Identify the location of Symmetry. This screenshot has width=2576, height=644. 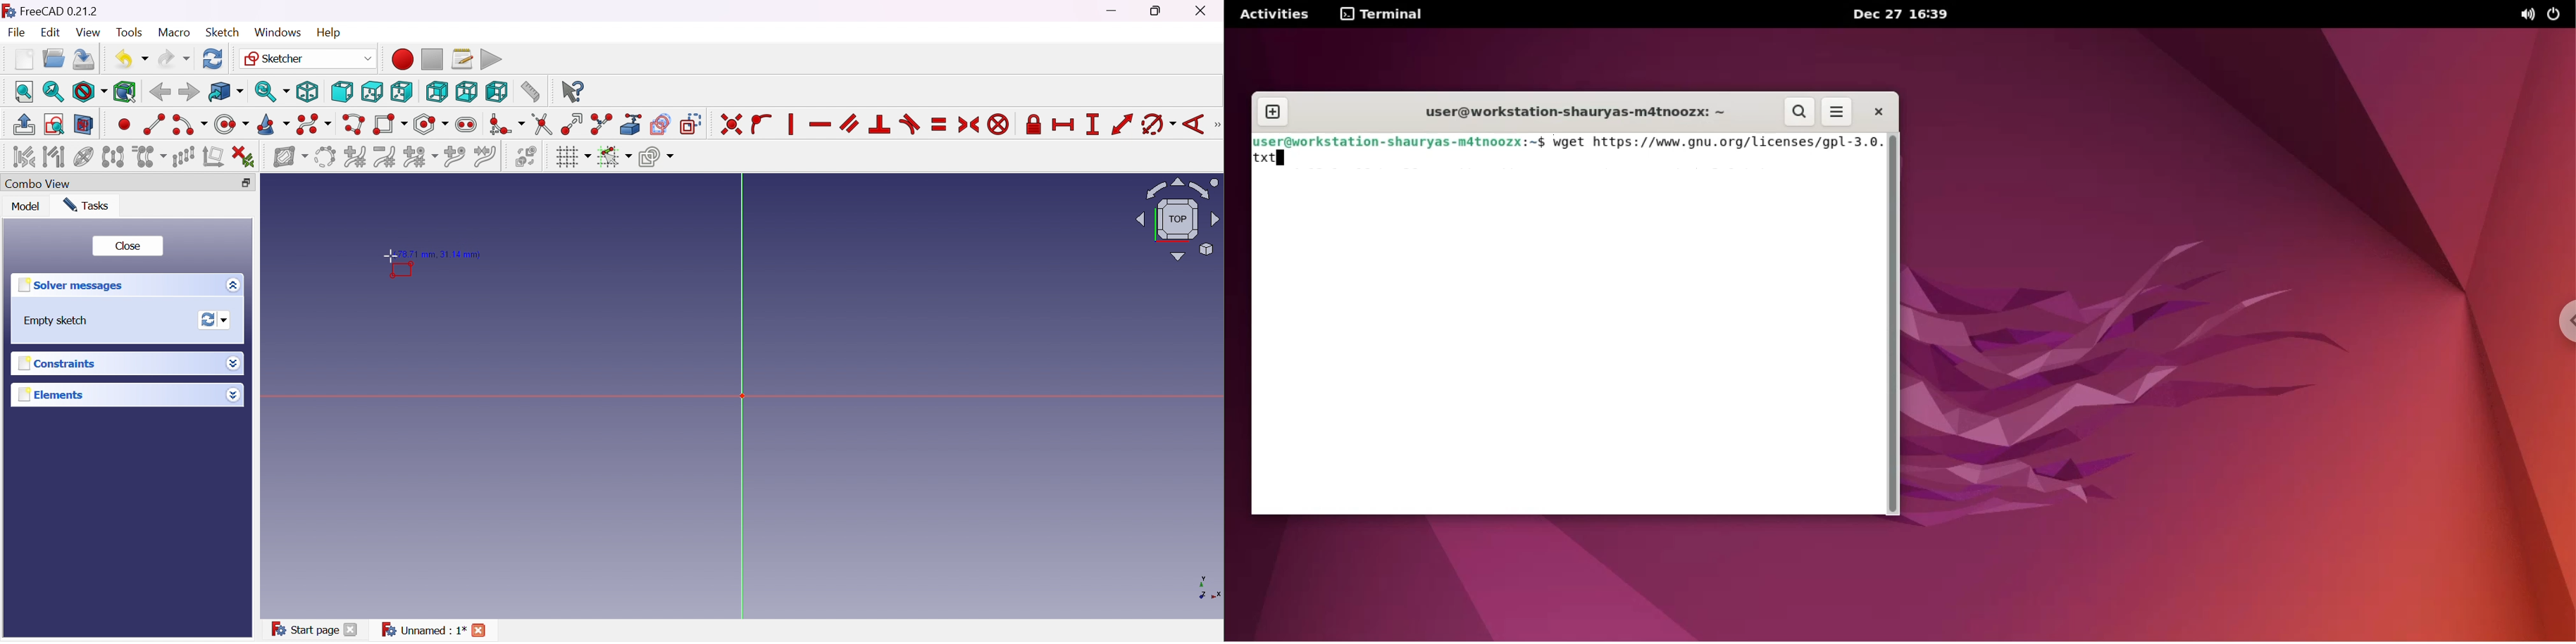
(113, 156).